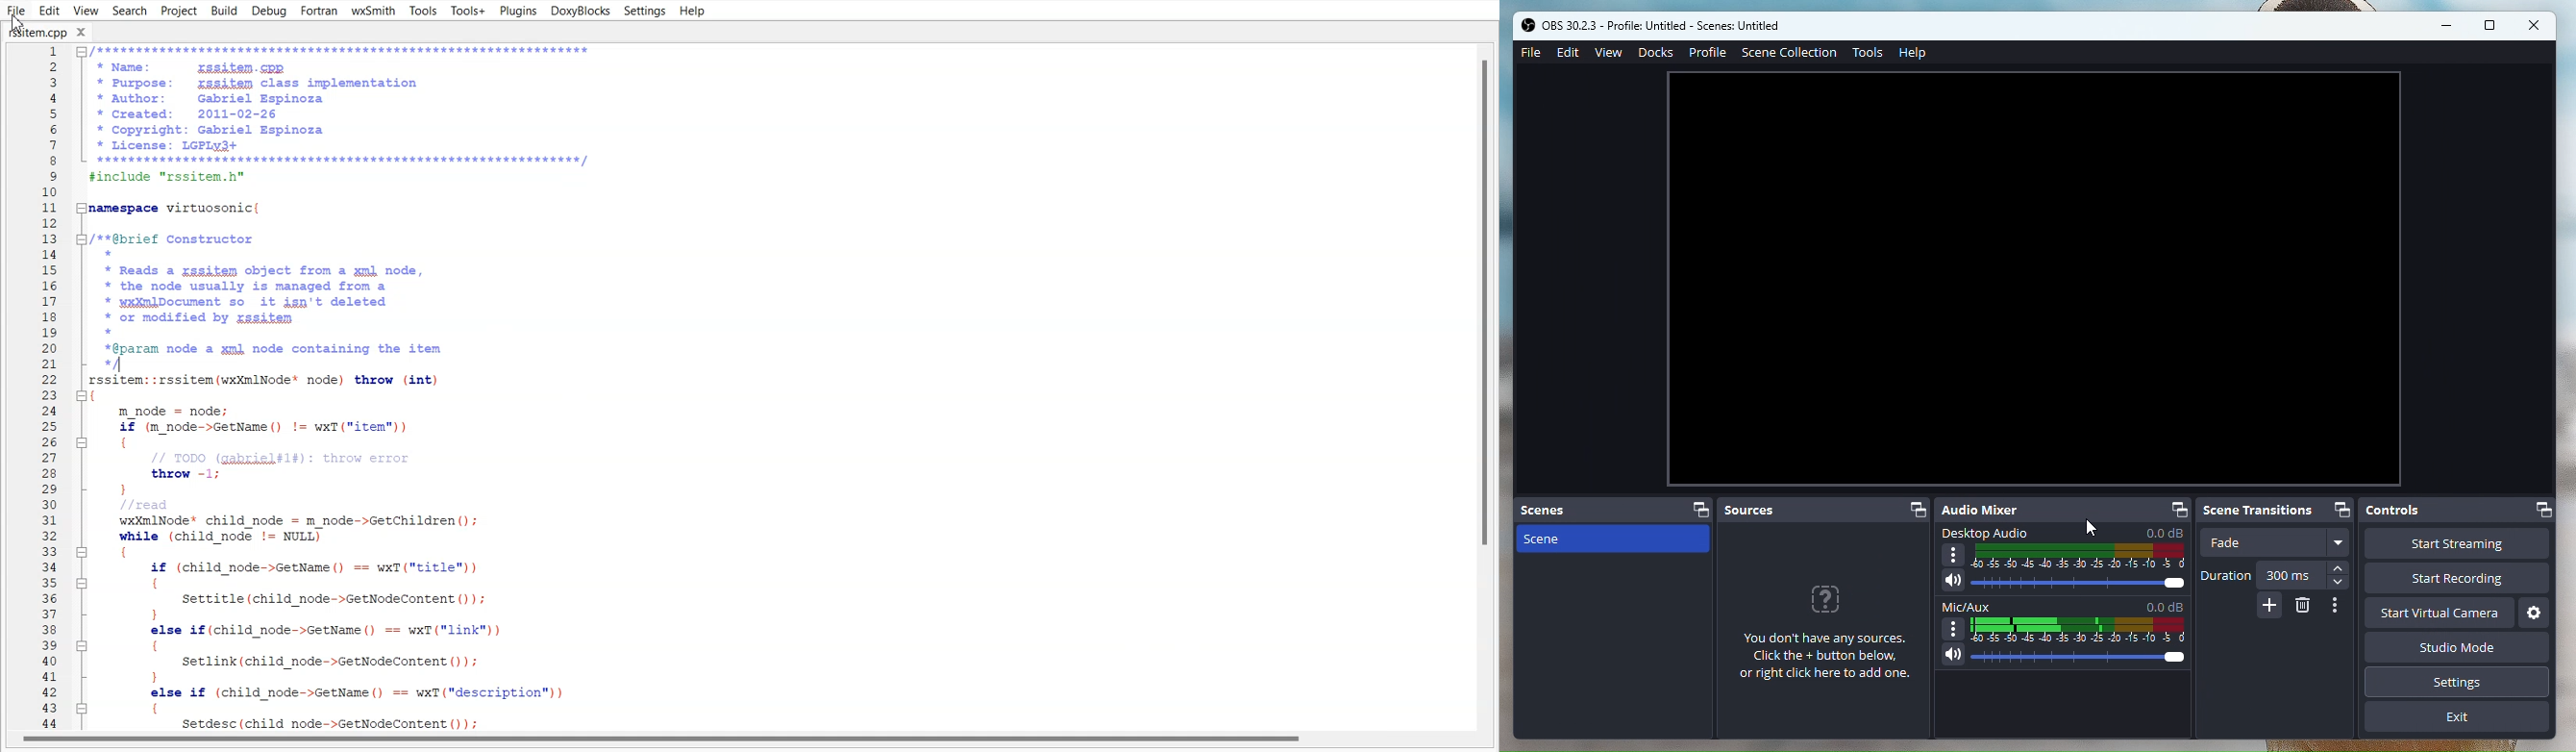 The image size is (2576, 756). Describe the element at coordinates (224, 10) in the screenshot. I see `Build` at that location.